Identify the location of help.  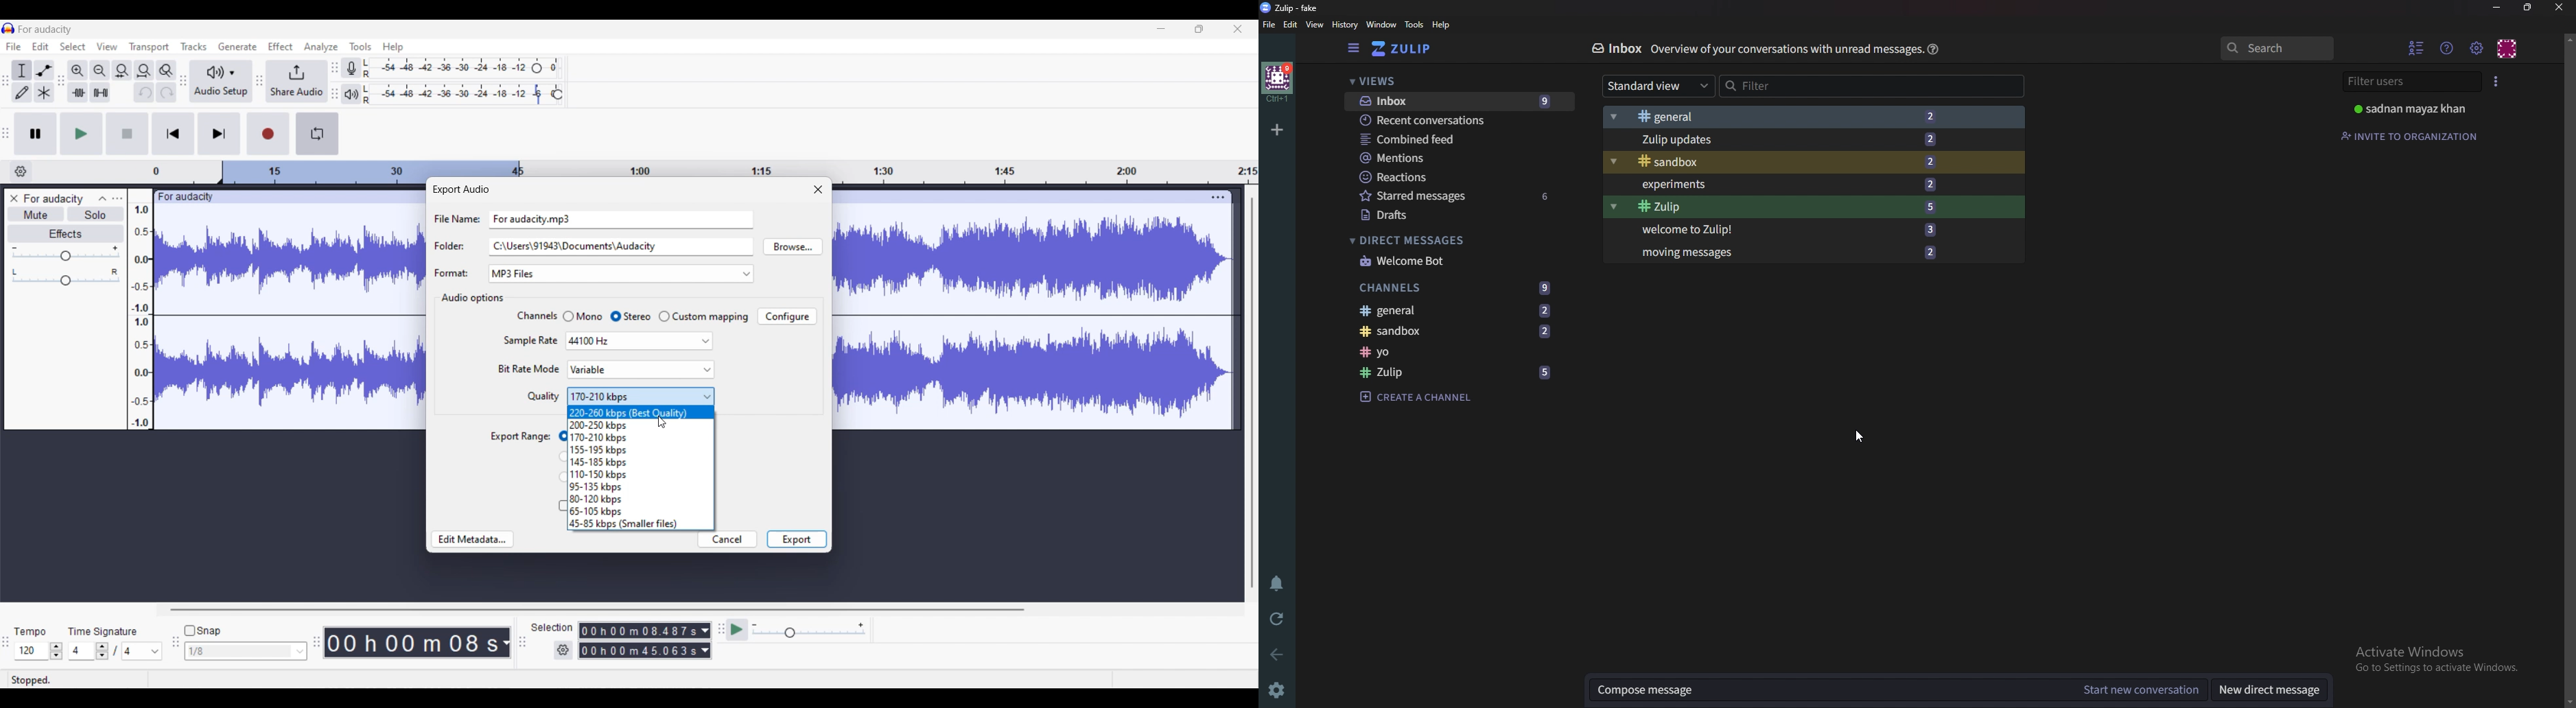
(1933, 49).